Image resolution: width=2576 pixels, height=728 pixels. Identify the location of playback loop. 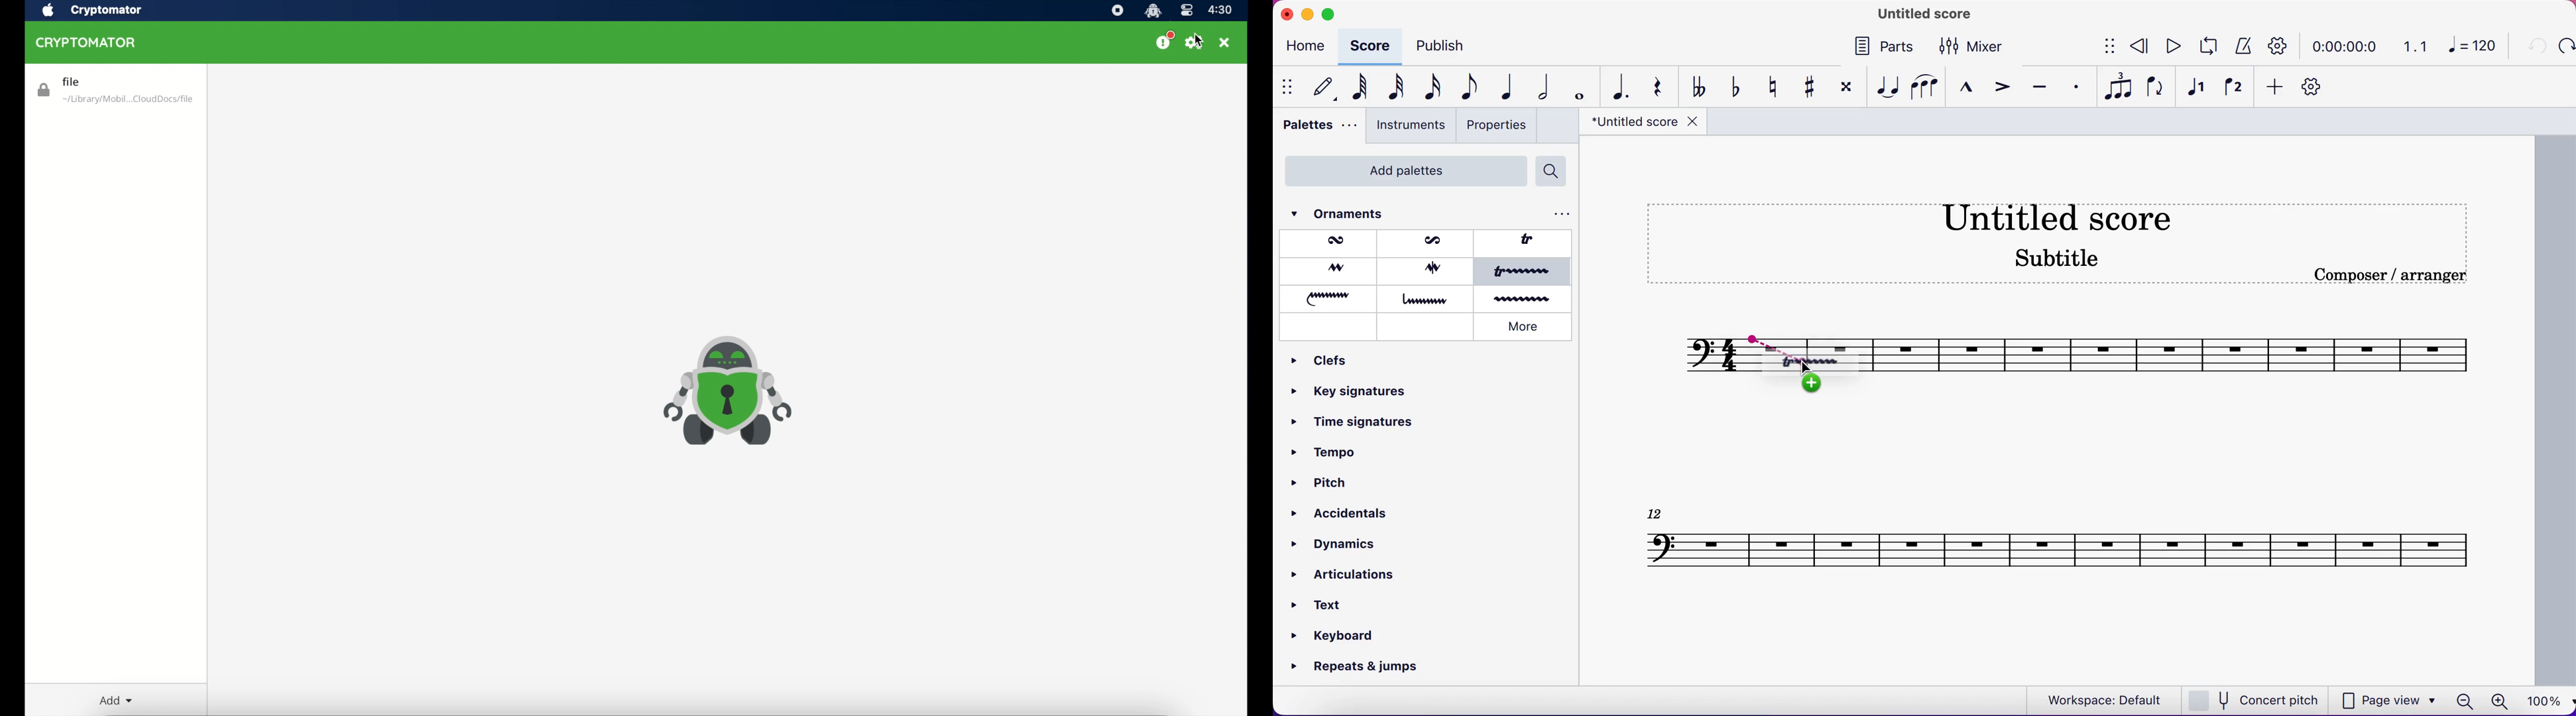
(2207, 47).